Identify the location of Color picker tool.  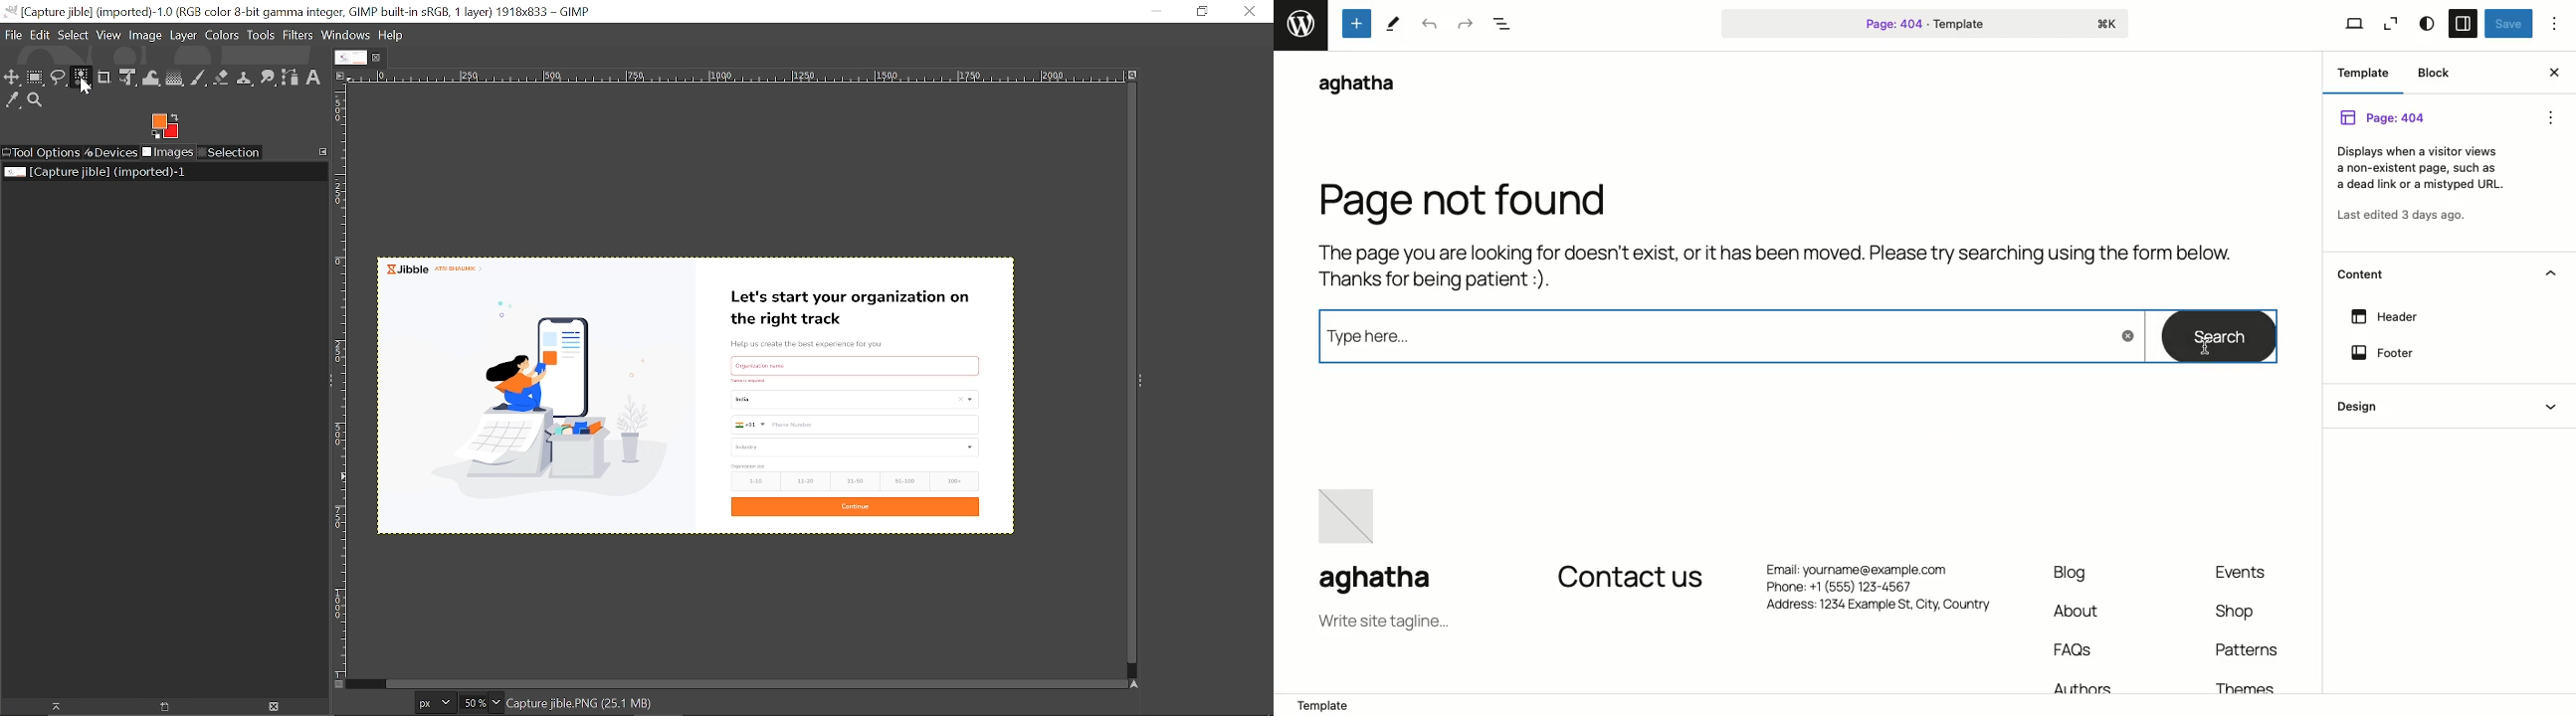
(13, 101).